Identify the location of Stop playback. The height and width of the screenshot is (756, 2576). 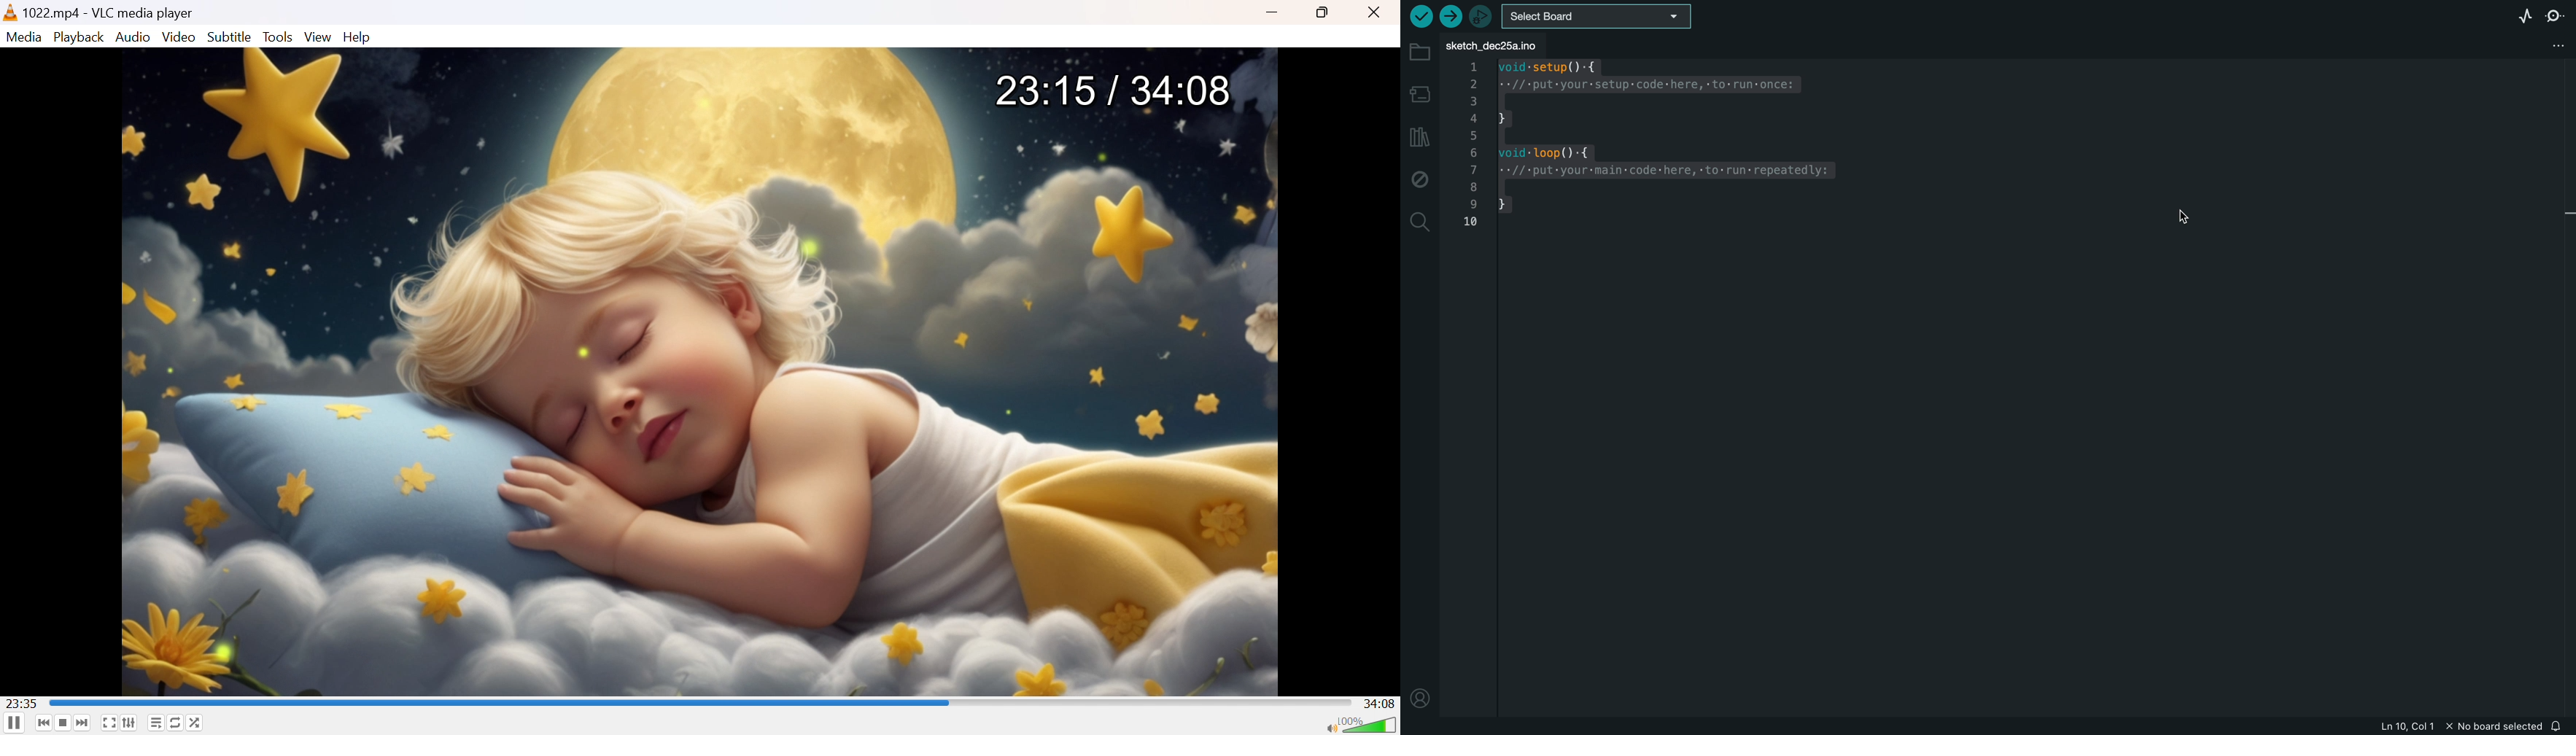
(64, 723).